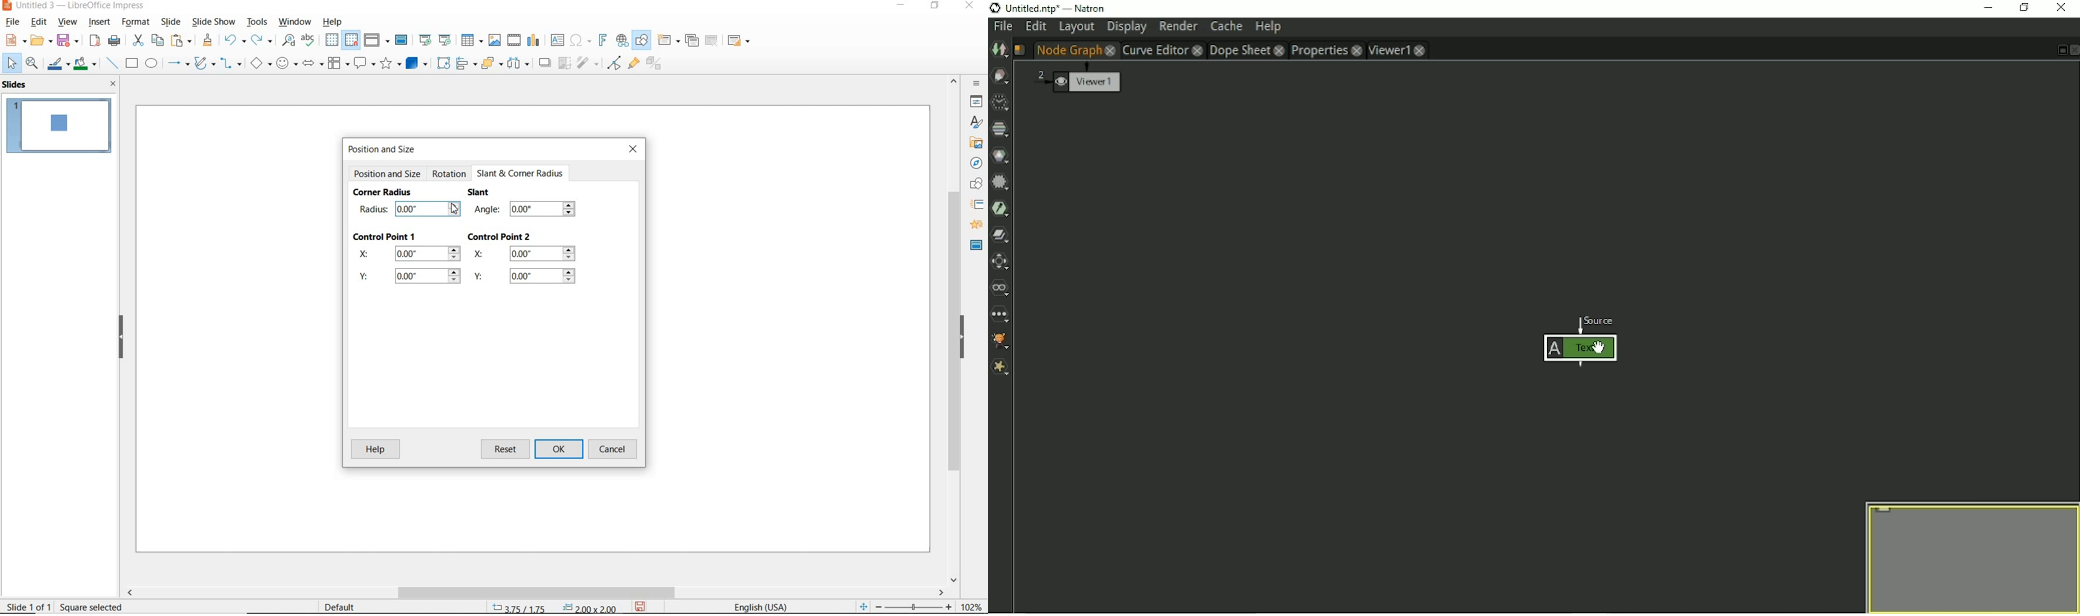  Describe the element at coordinates (449, 175) in the screenshot. I see `ROTATION` at that location.